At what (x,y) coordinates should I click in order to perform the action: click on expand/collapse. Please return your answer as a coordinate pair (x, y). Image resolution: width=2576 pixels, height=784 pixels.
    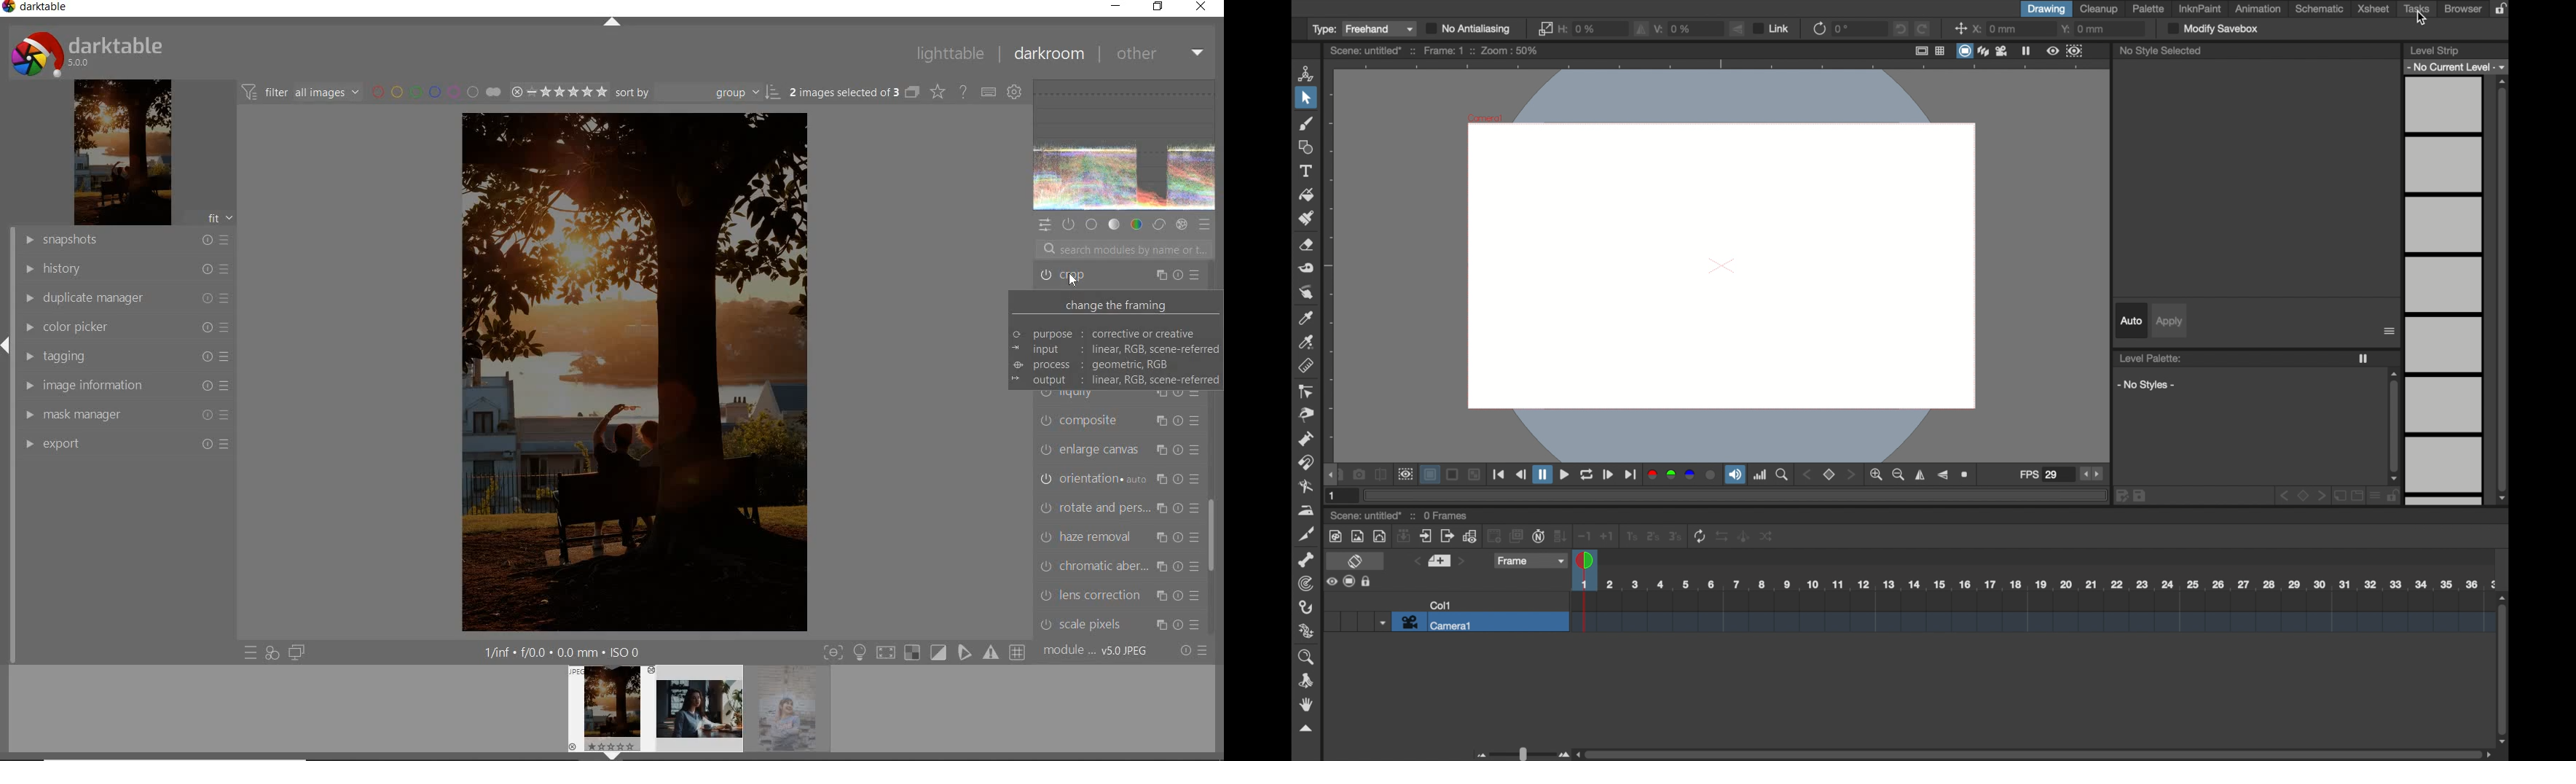
    Looking at the image, I should click on (611, 25).